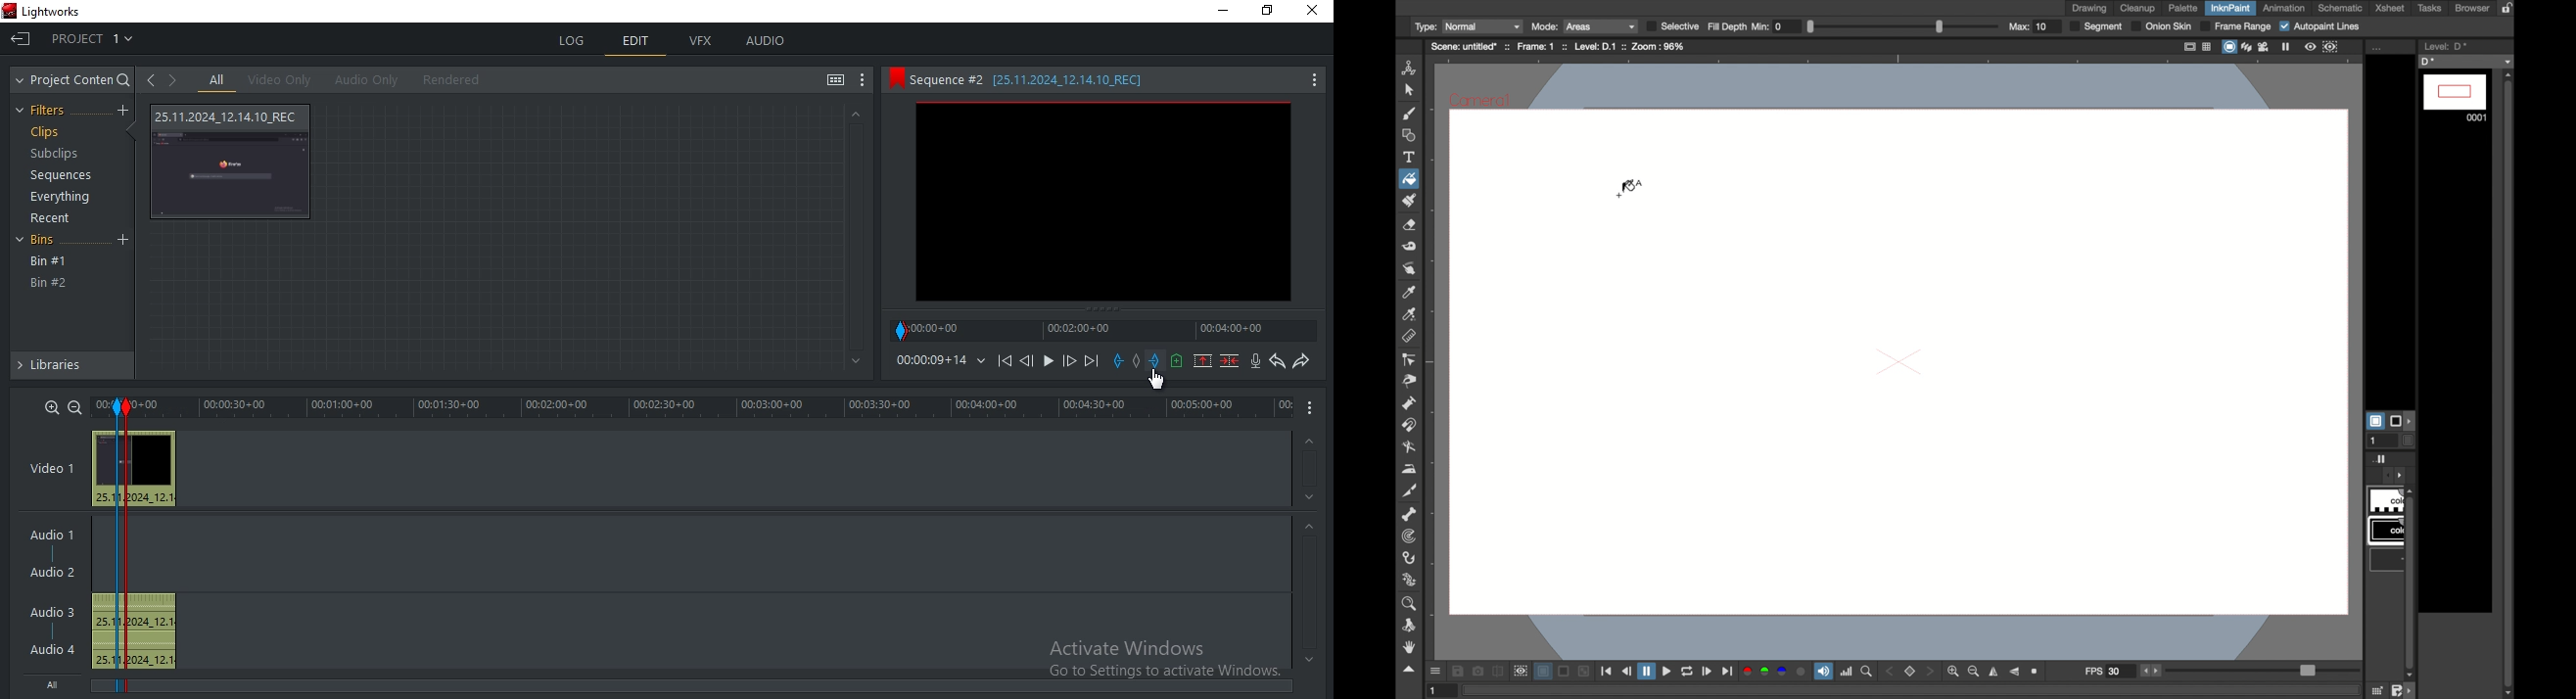 The width and height of the screenshot is (2576, 700). What do you see at coordinates (1412, 190) in the screenshot?
I see `cursor` at bounding box center [1412, 190].